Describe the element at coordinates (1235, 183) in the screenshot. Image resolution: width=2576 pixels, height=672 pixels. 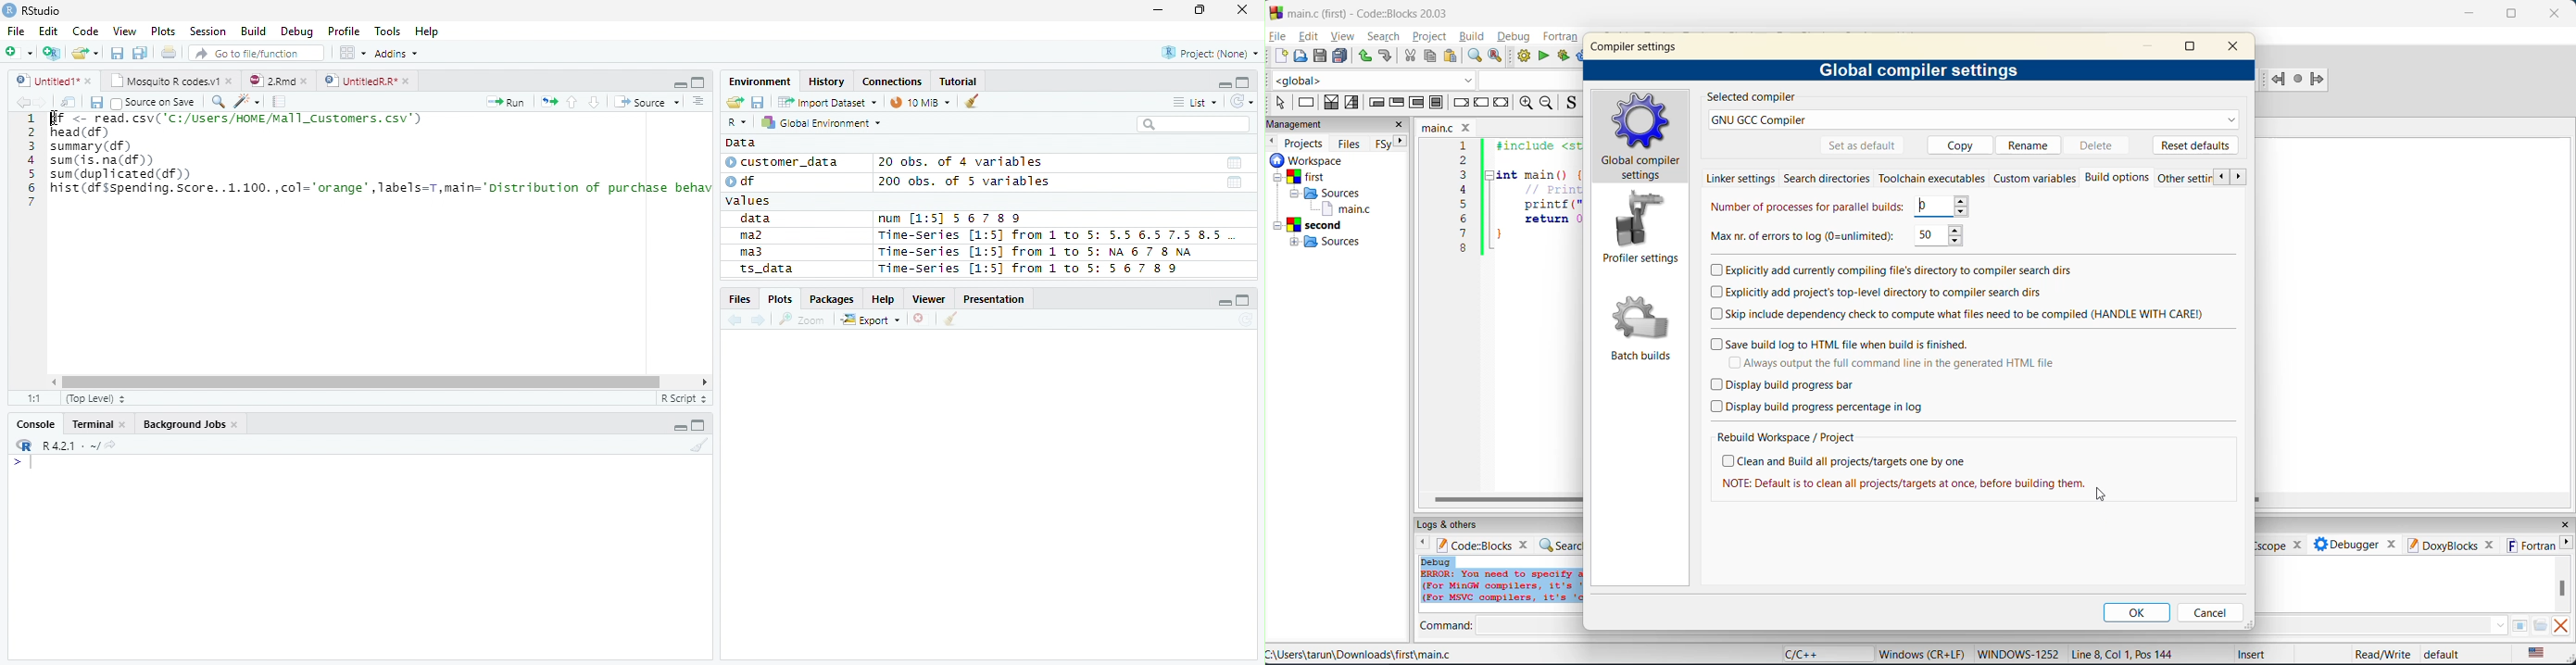
I see `Date` at that location.